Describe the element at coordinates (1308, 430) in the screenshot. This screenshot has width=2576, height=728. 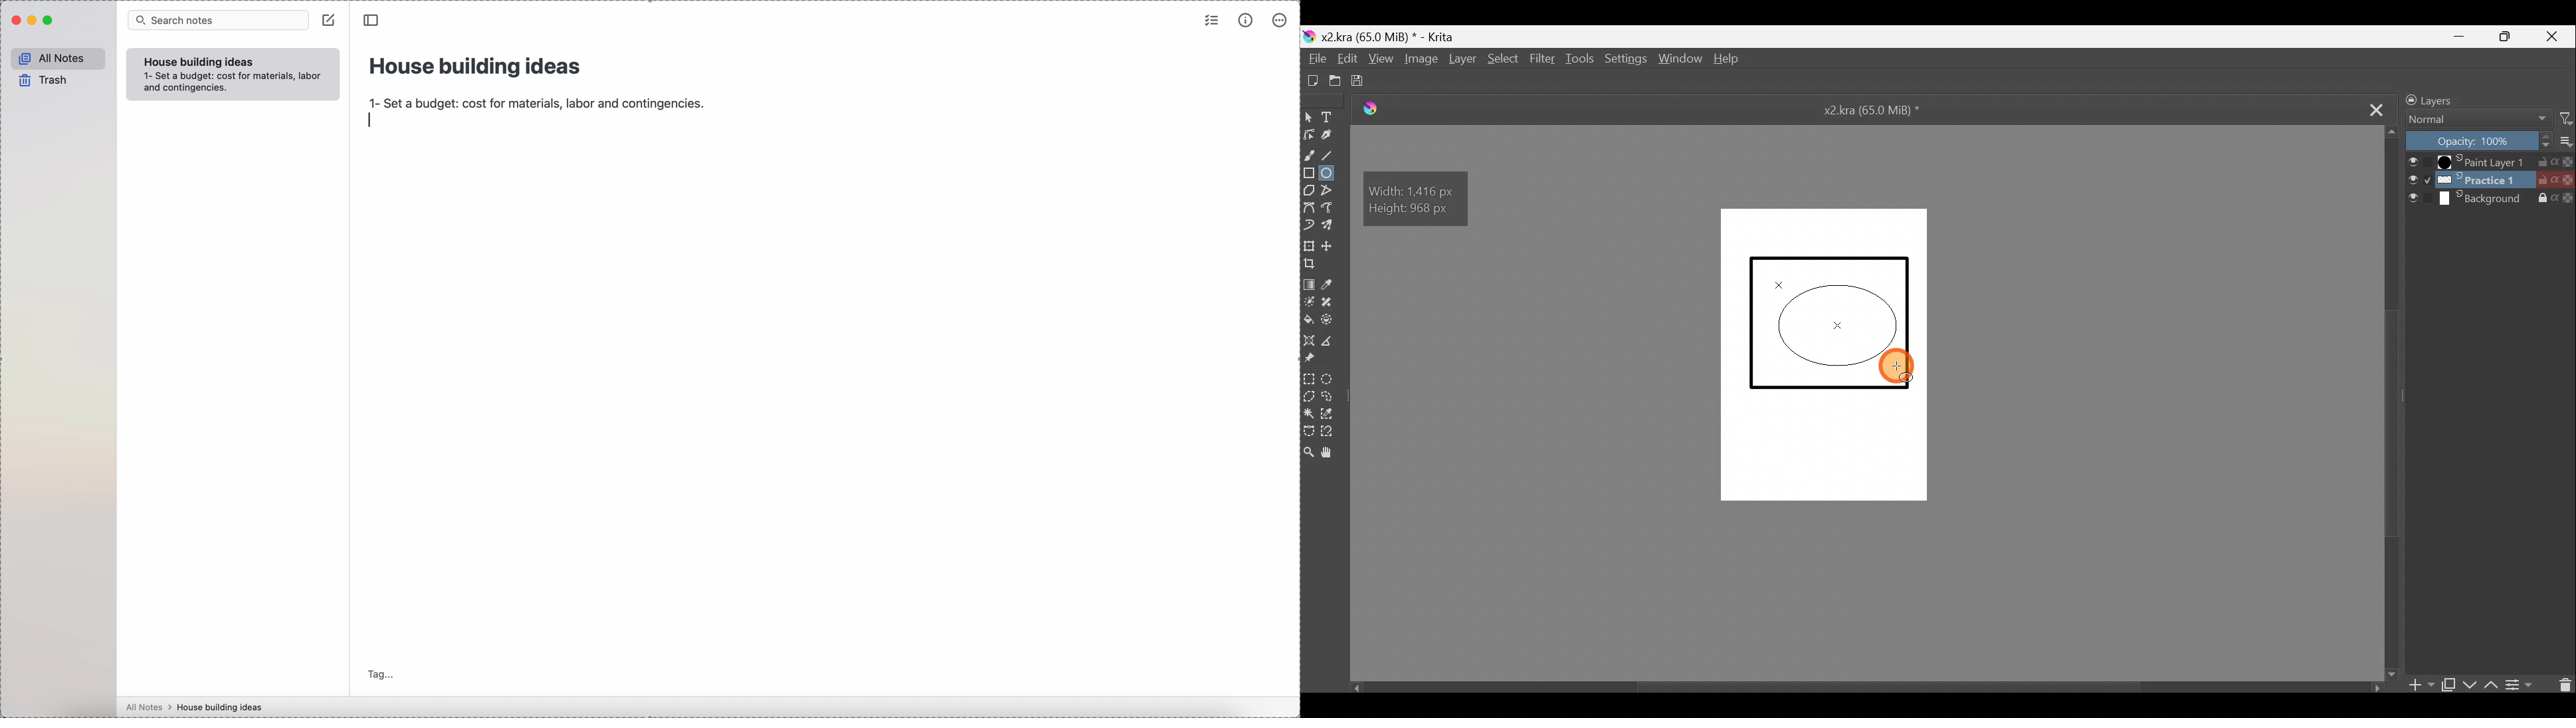
I see `Bezier curve selection tool` at that location.